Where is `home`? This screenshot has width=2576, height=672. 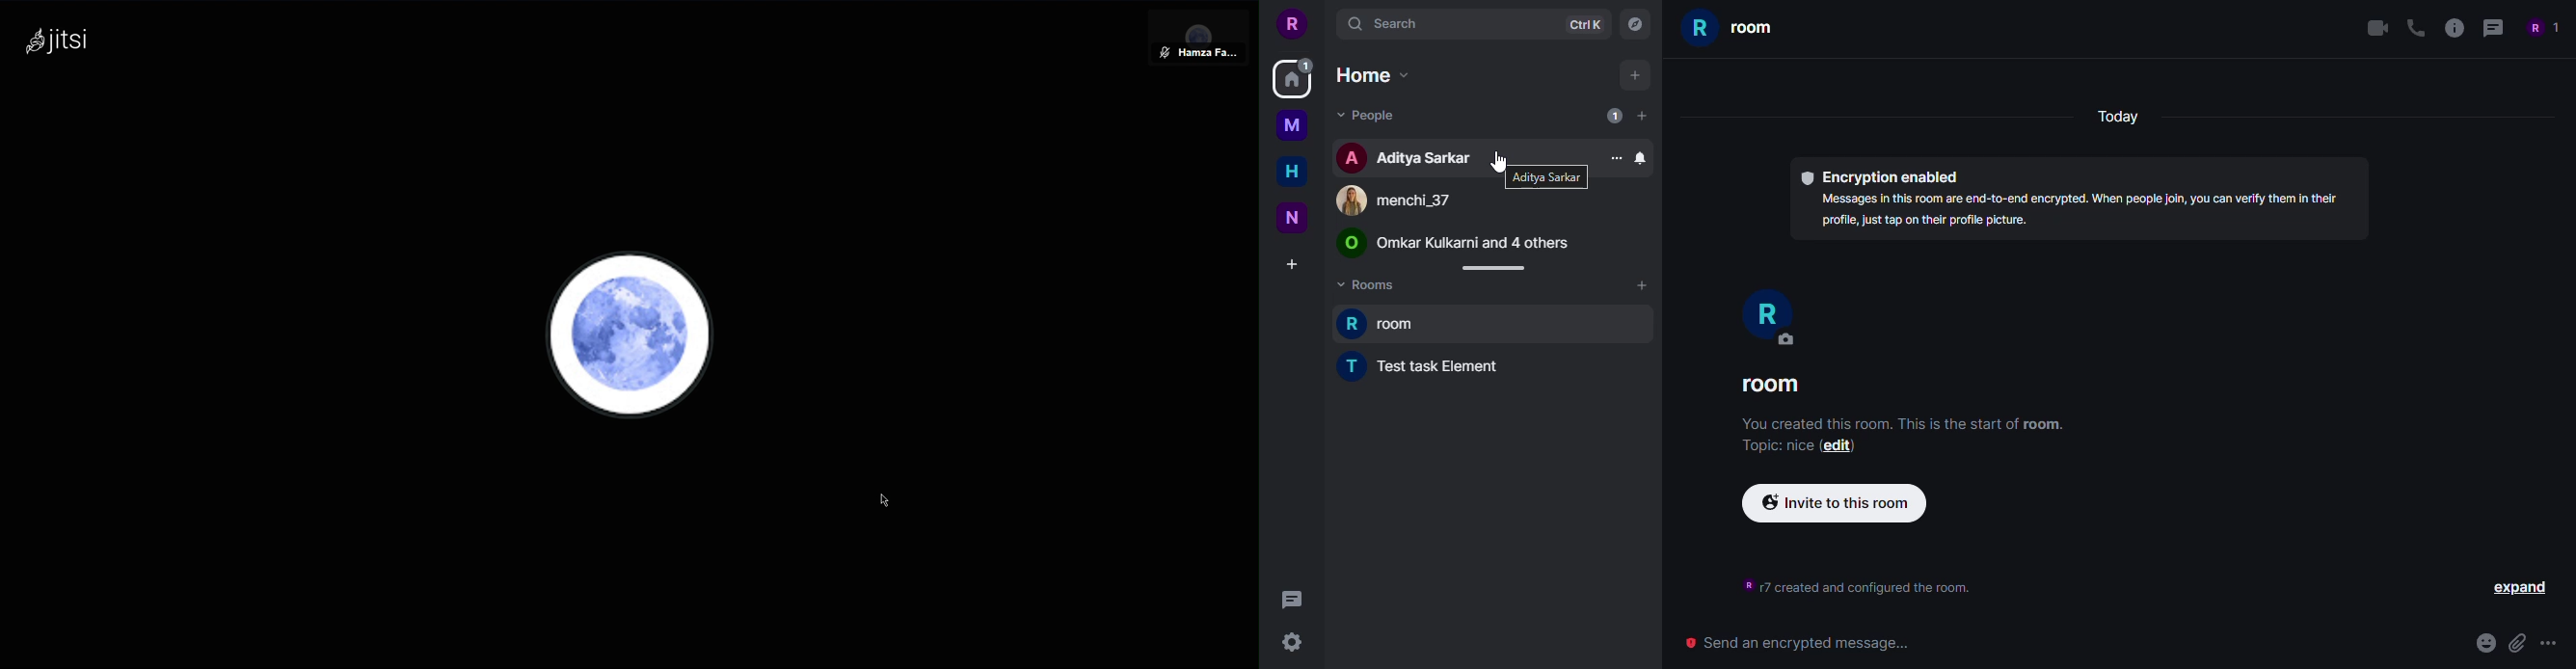 home is located at coordinates (1289, 86).